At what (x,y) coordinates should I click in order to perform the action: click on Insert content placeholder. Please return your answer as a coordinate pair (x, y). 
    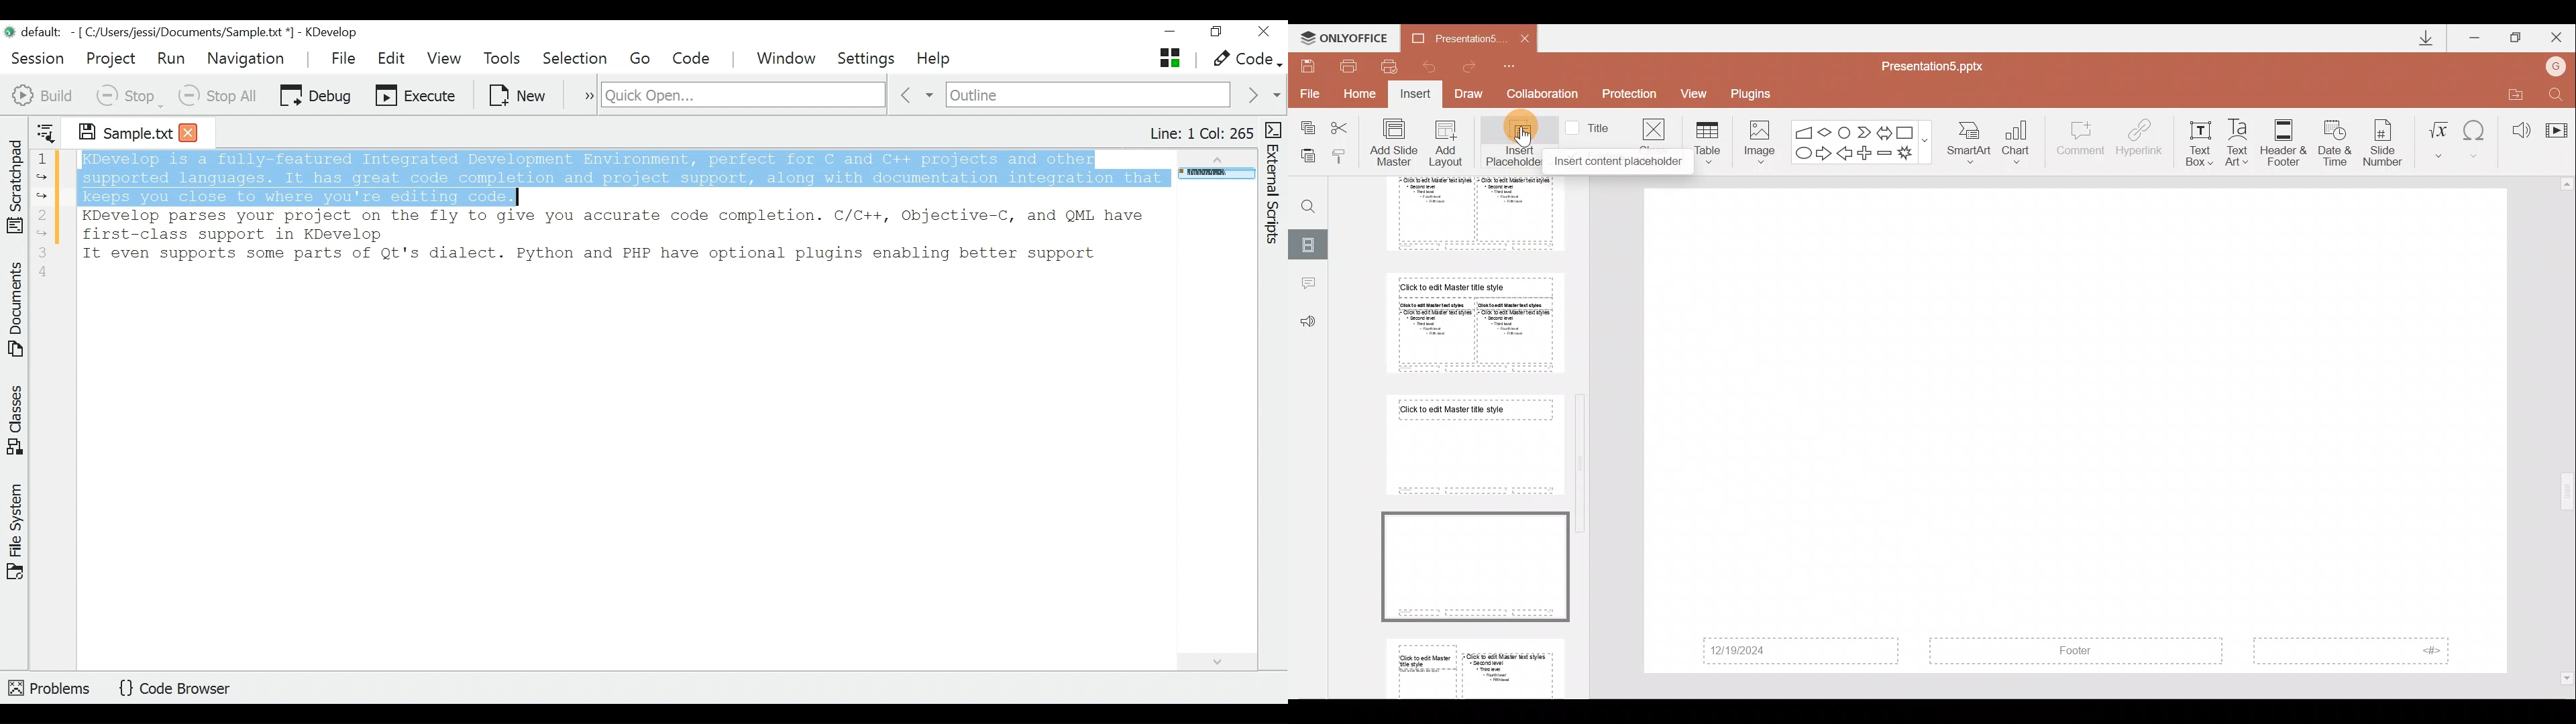
    Looking at the image, I should click on (1618, 161).